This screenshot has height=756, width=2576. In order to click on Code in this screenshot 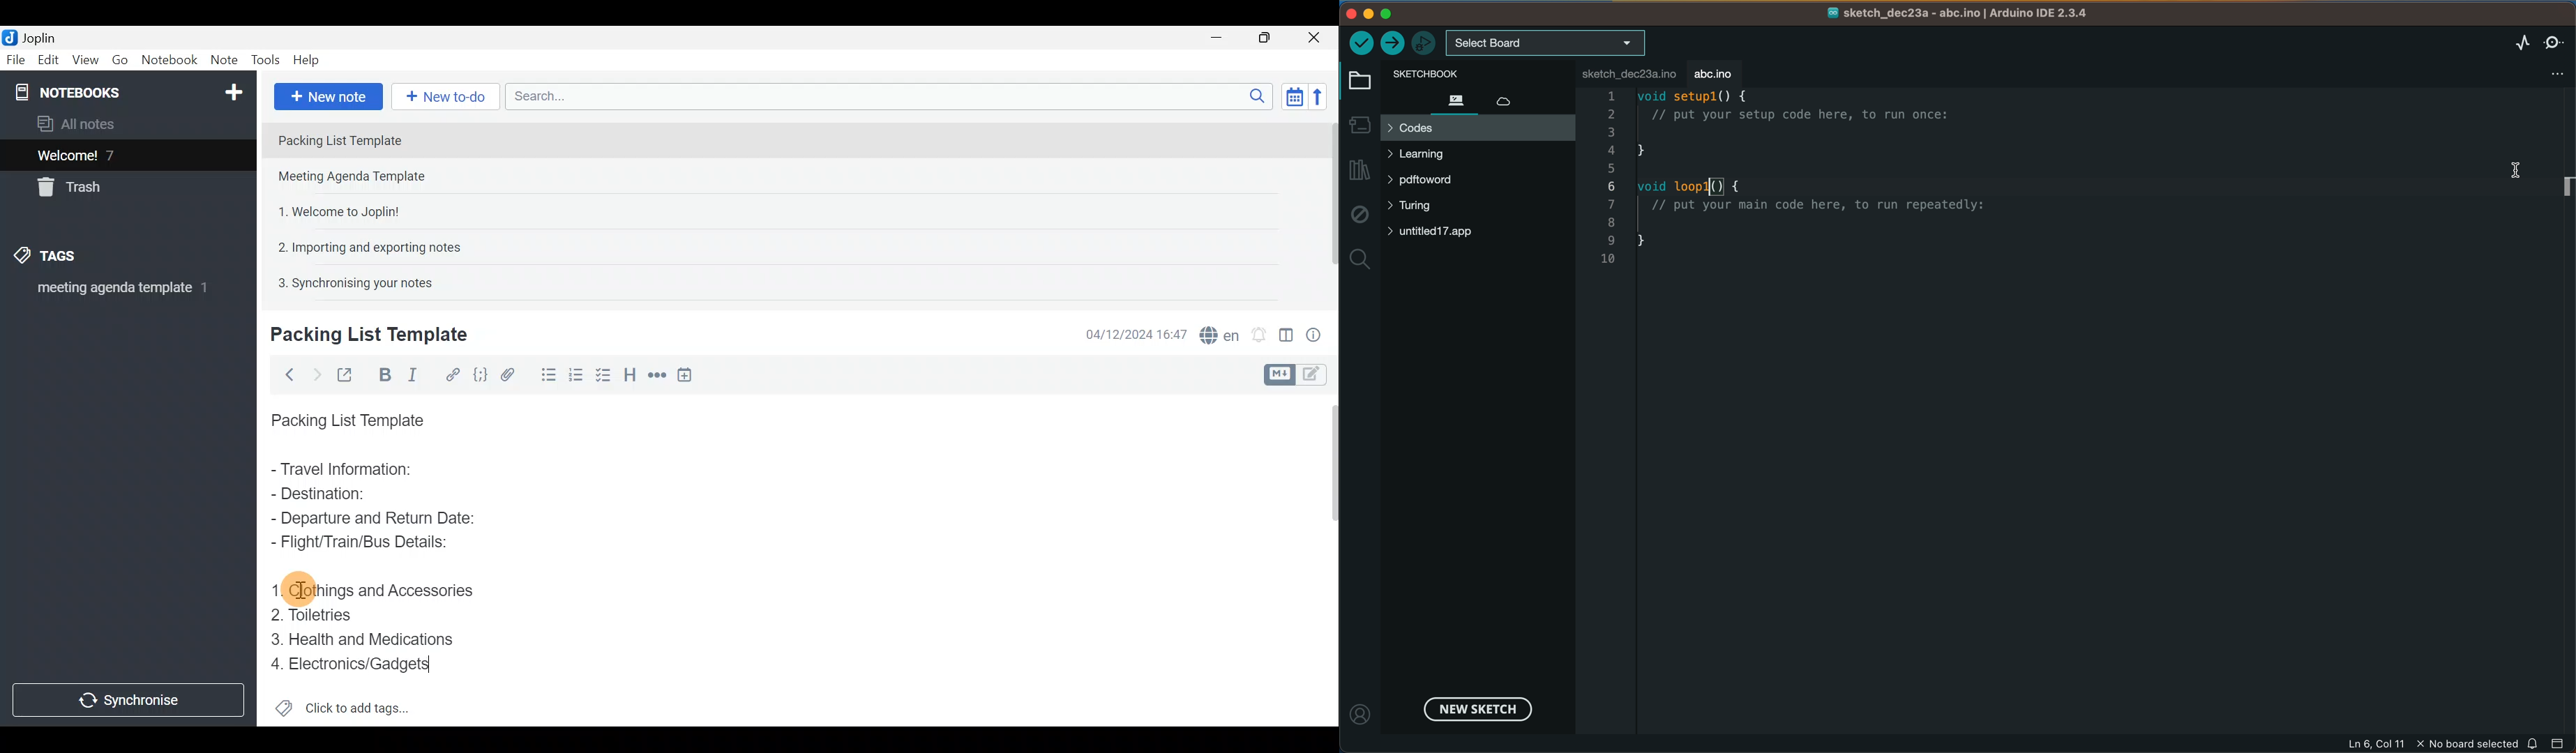, I will do `click(480, 374)`.